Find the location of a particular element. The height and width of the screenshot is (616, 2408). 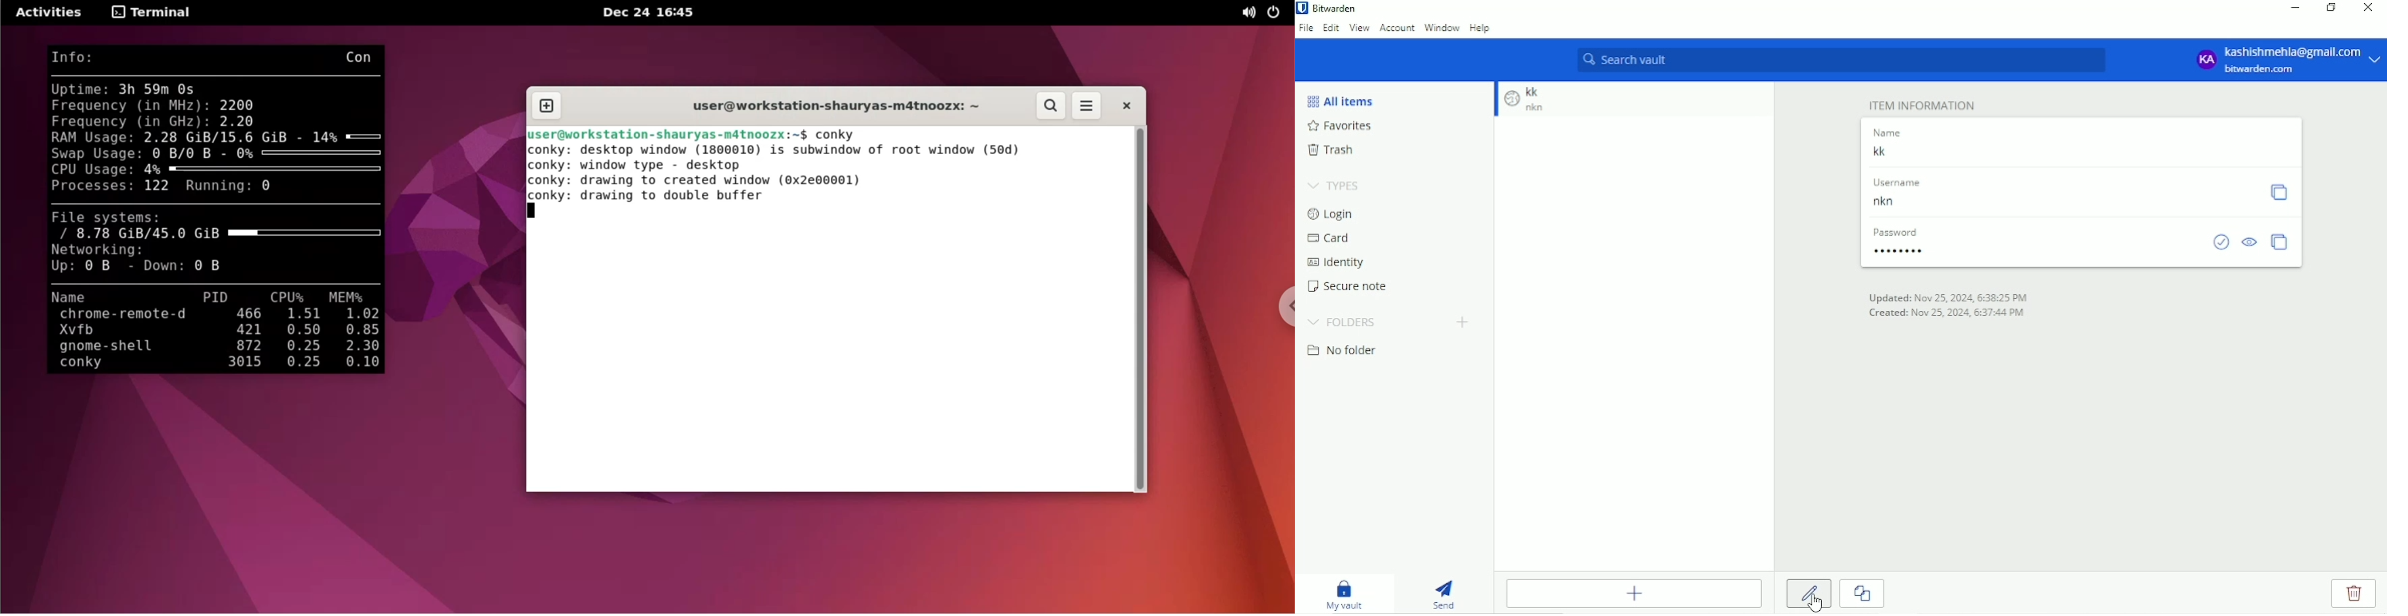

Toggle visibility is located at coordinates (2251, 243).